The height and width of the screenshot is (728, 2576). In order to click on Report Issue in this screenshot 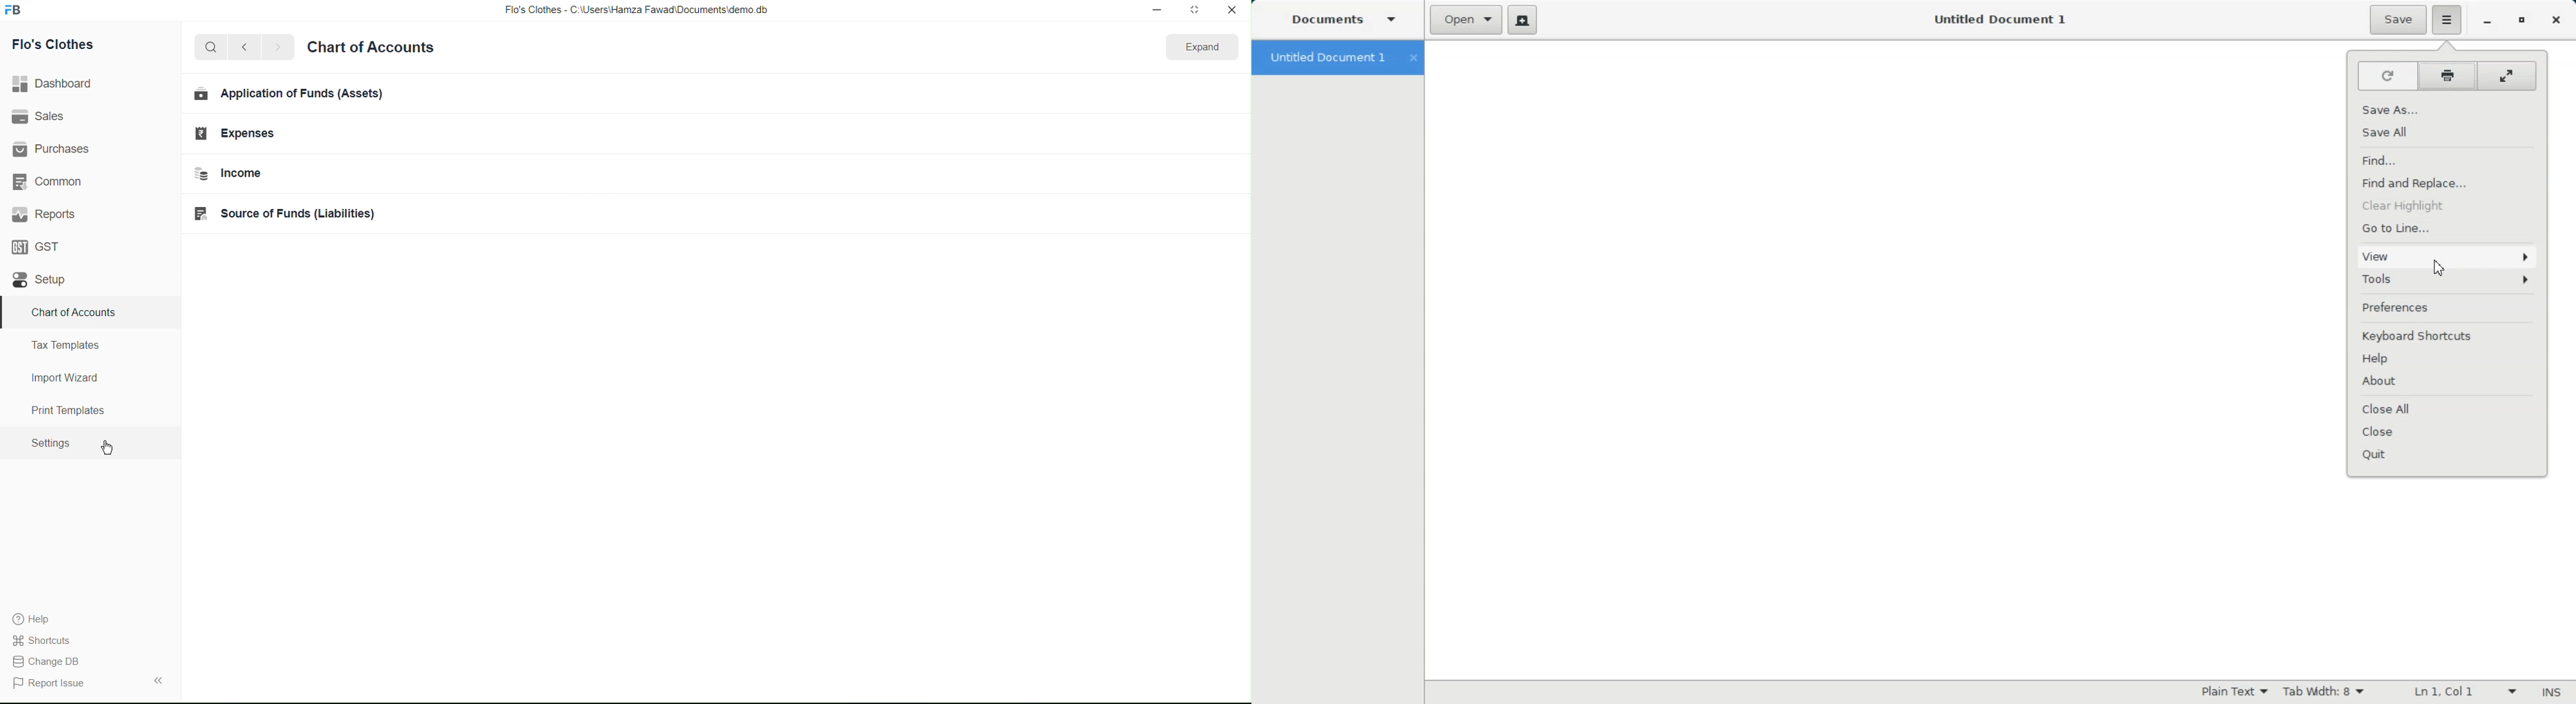, I will do `click(53, 684)`.